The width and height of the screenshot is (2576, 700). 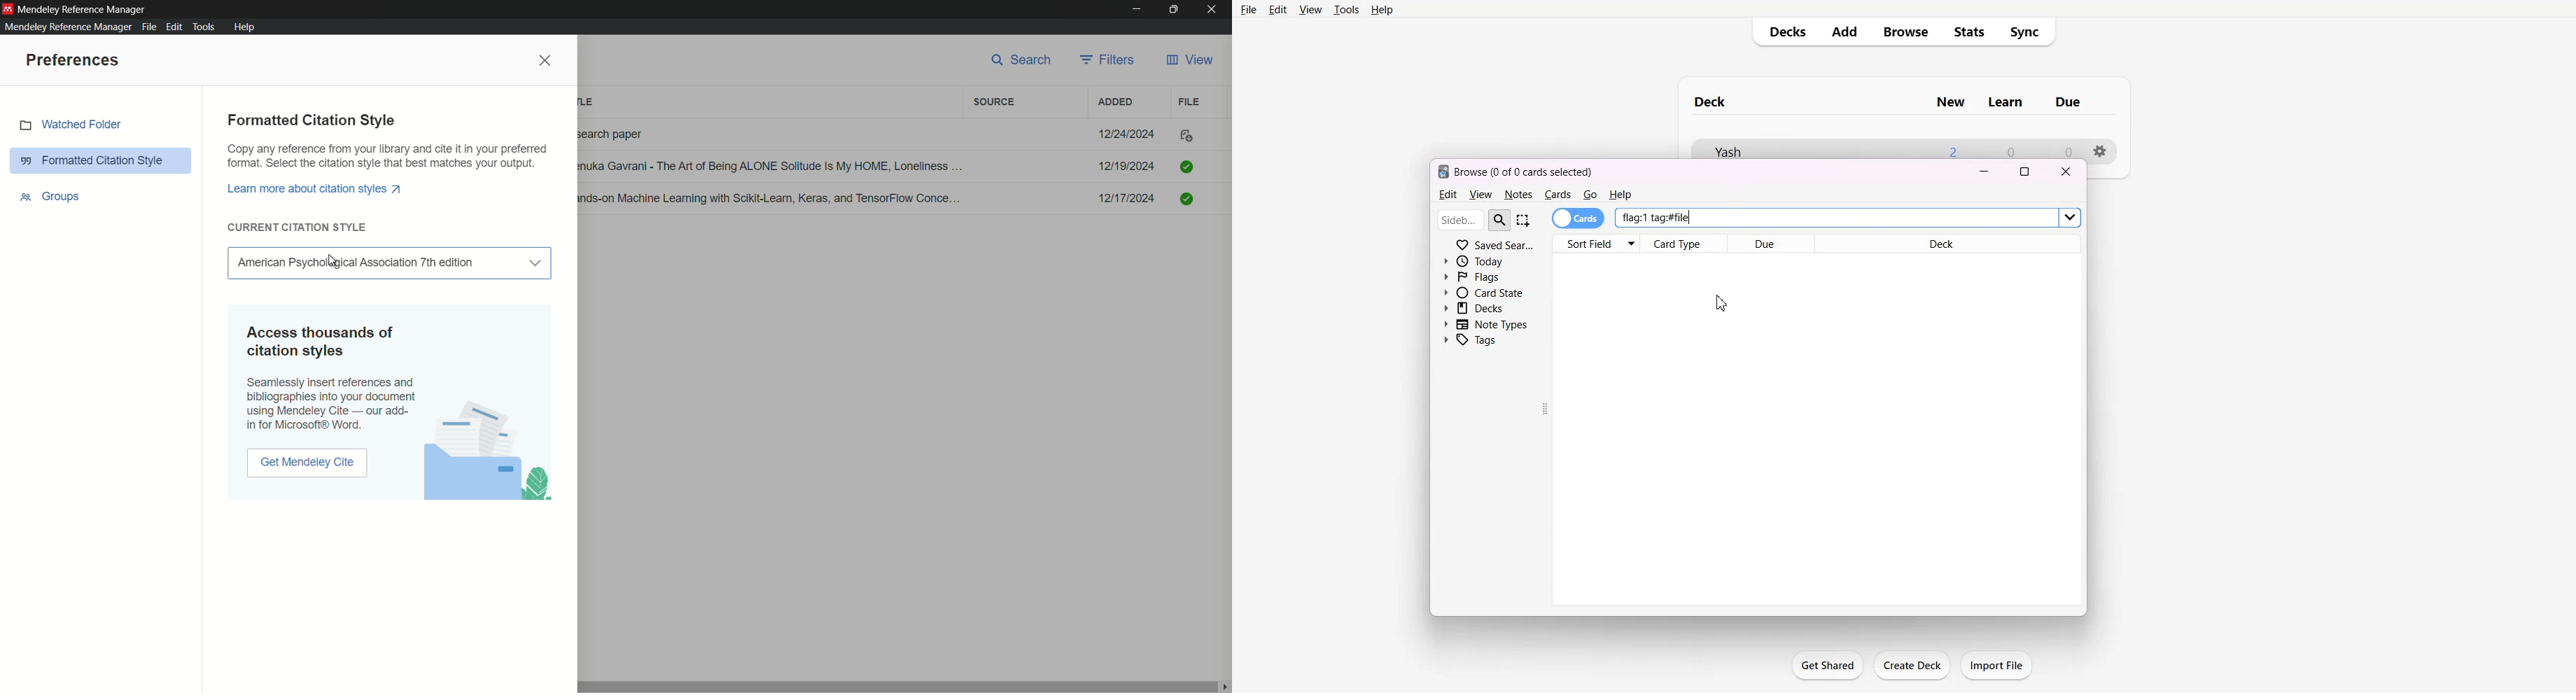 What do you see at coordinates (207, 27) in the screenshot?
I see `tools menu` at bounding box center [207, 27].